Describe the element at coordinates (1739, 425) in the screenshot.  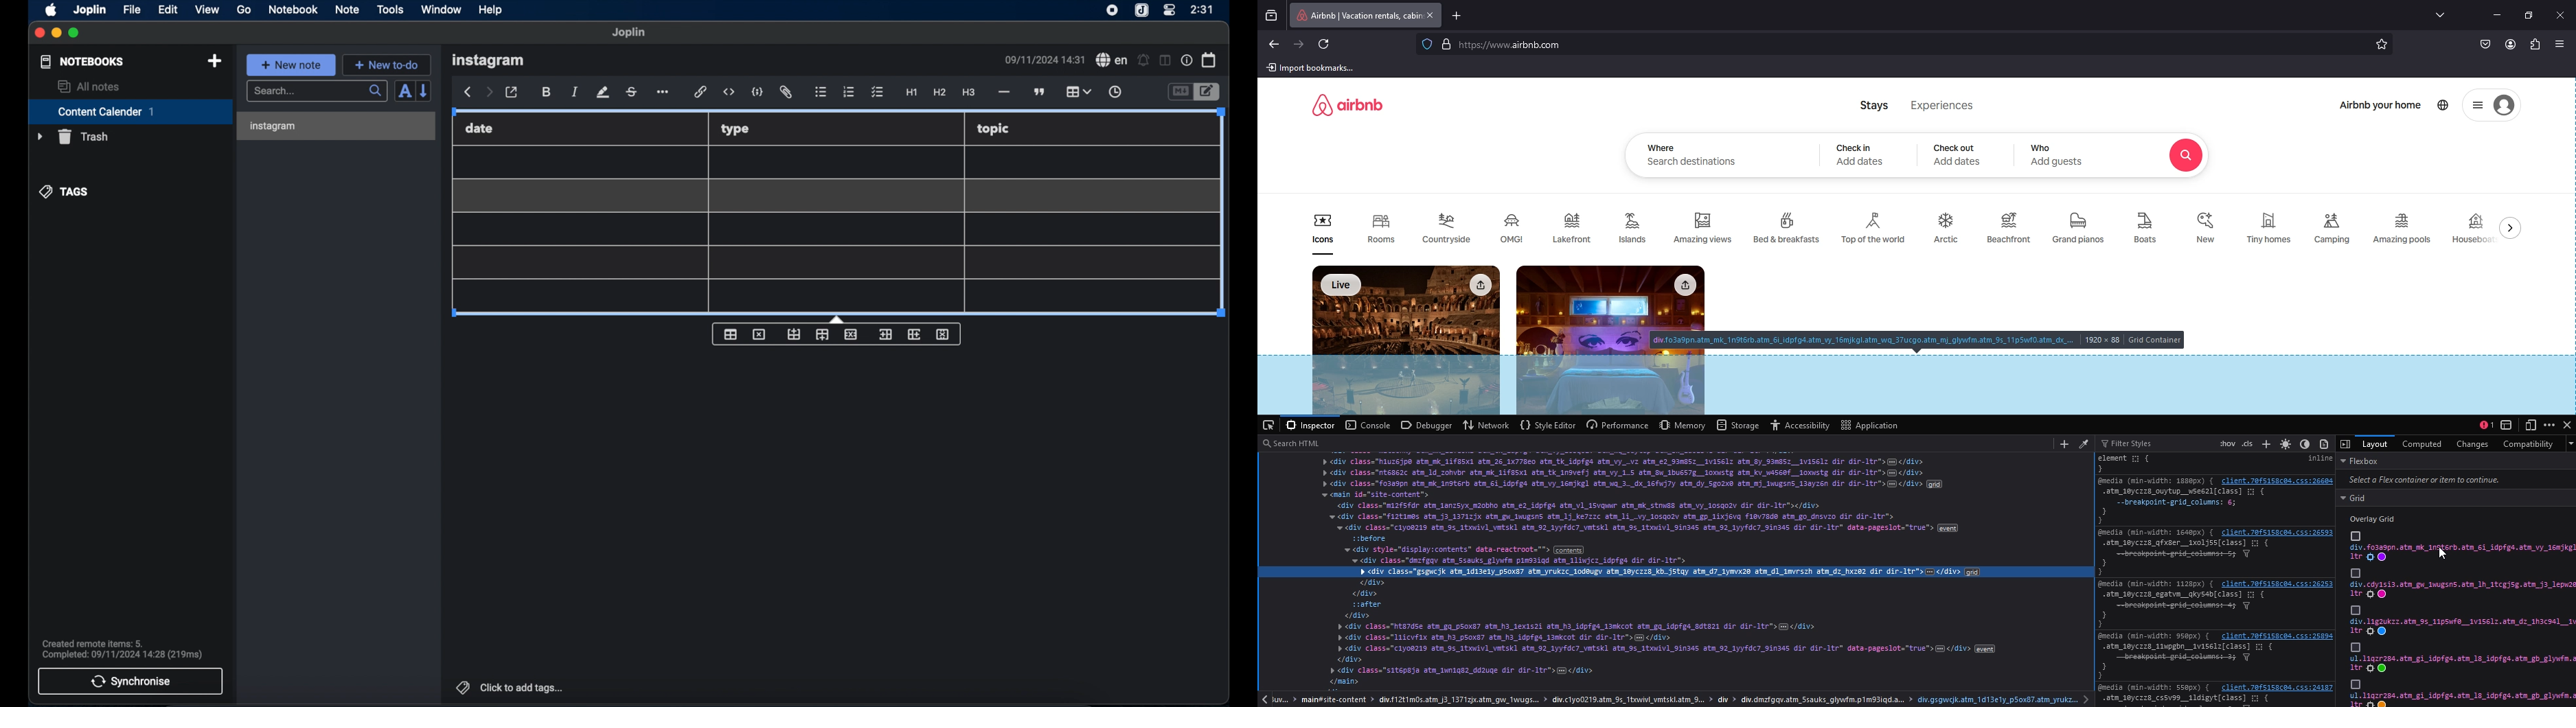
I see `storage` at that location.